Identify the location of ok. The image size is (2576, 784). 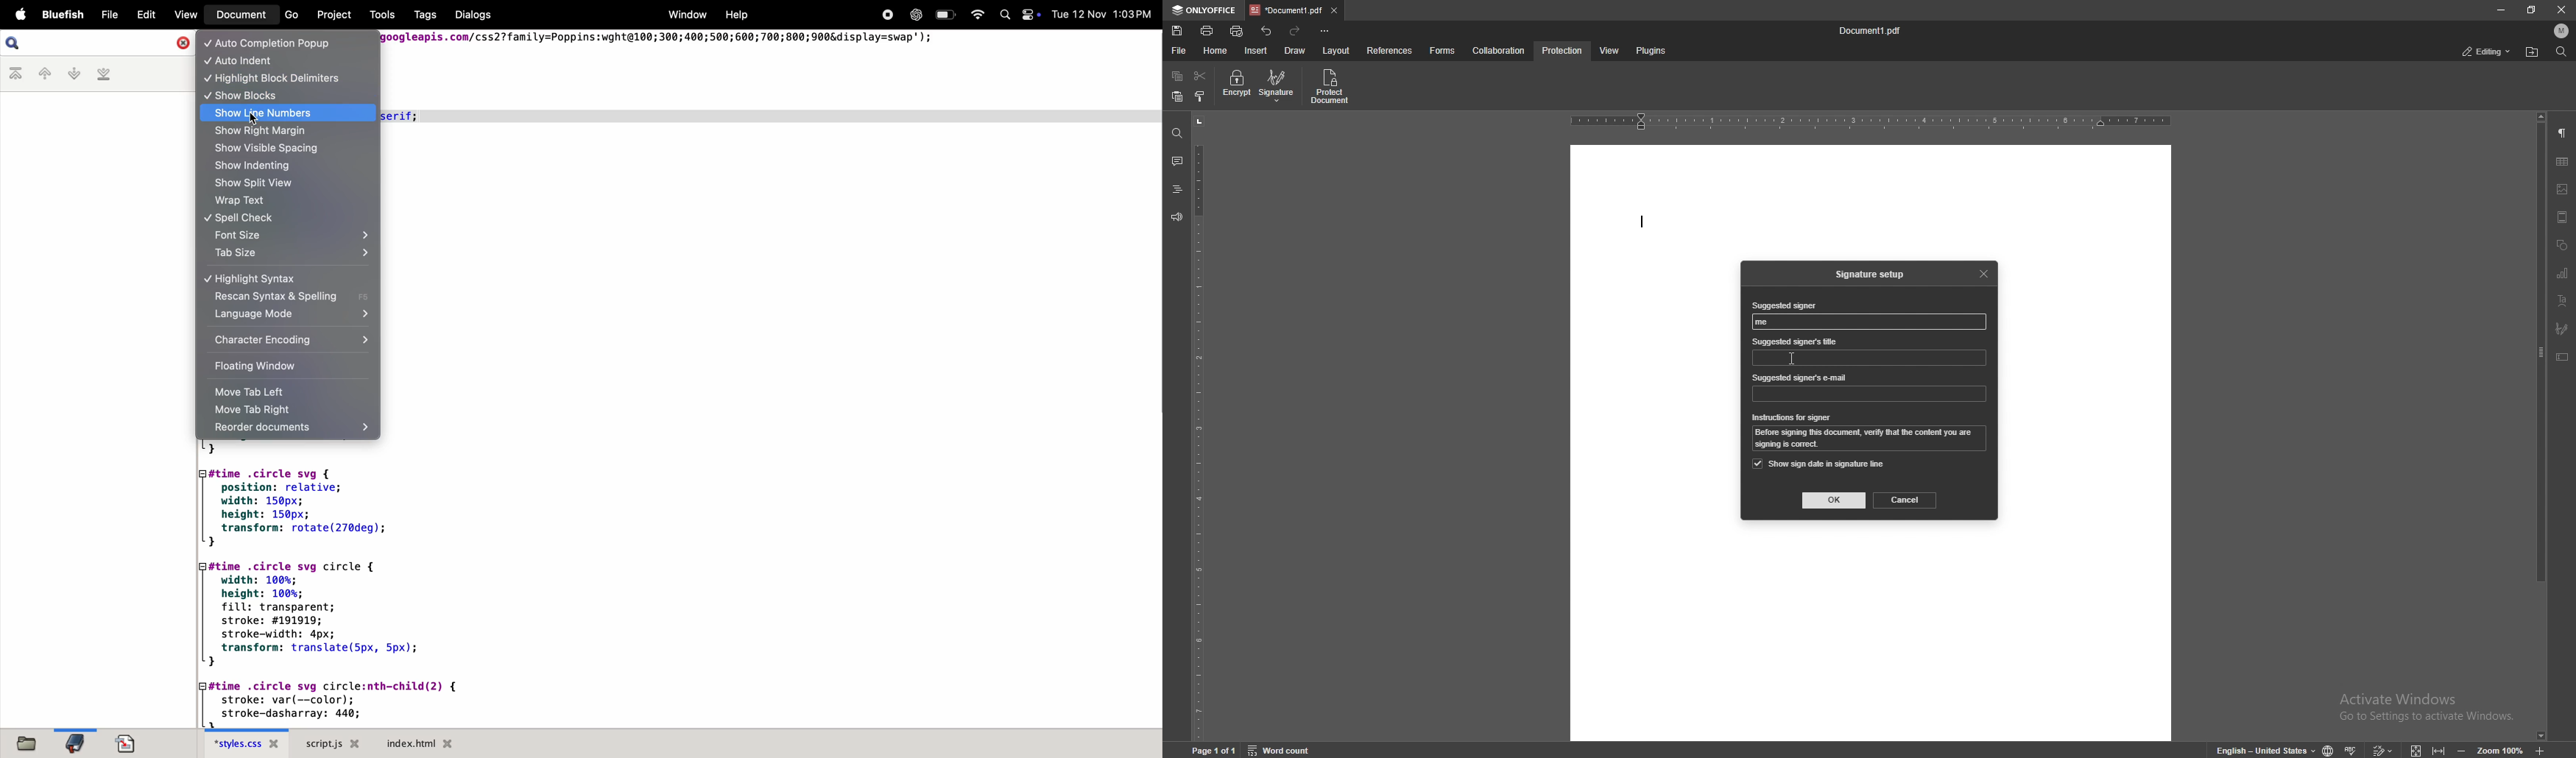
(1835, 500).